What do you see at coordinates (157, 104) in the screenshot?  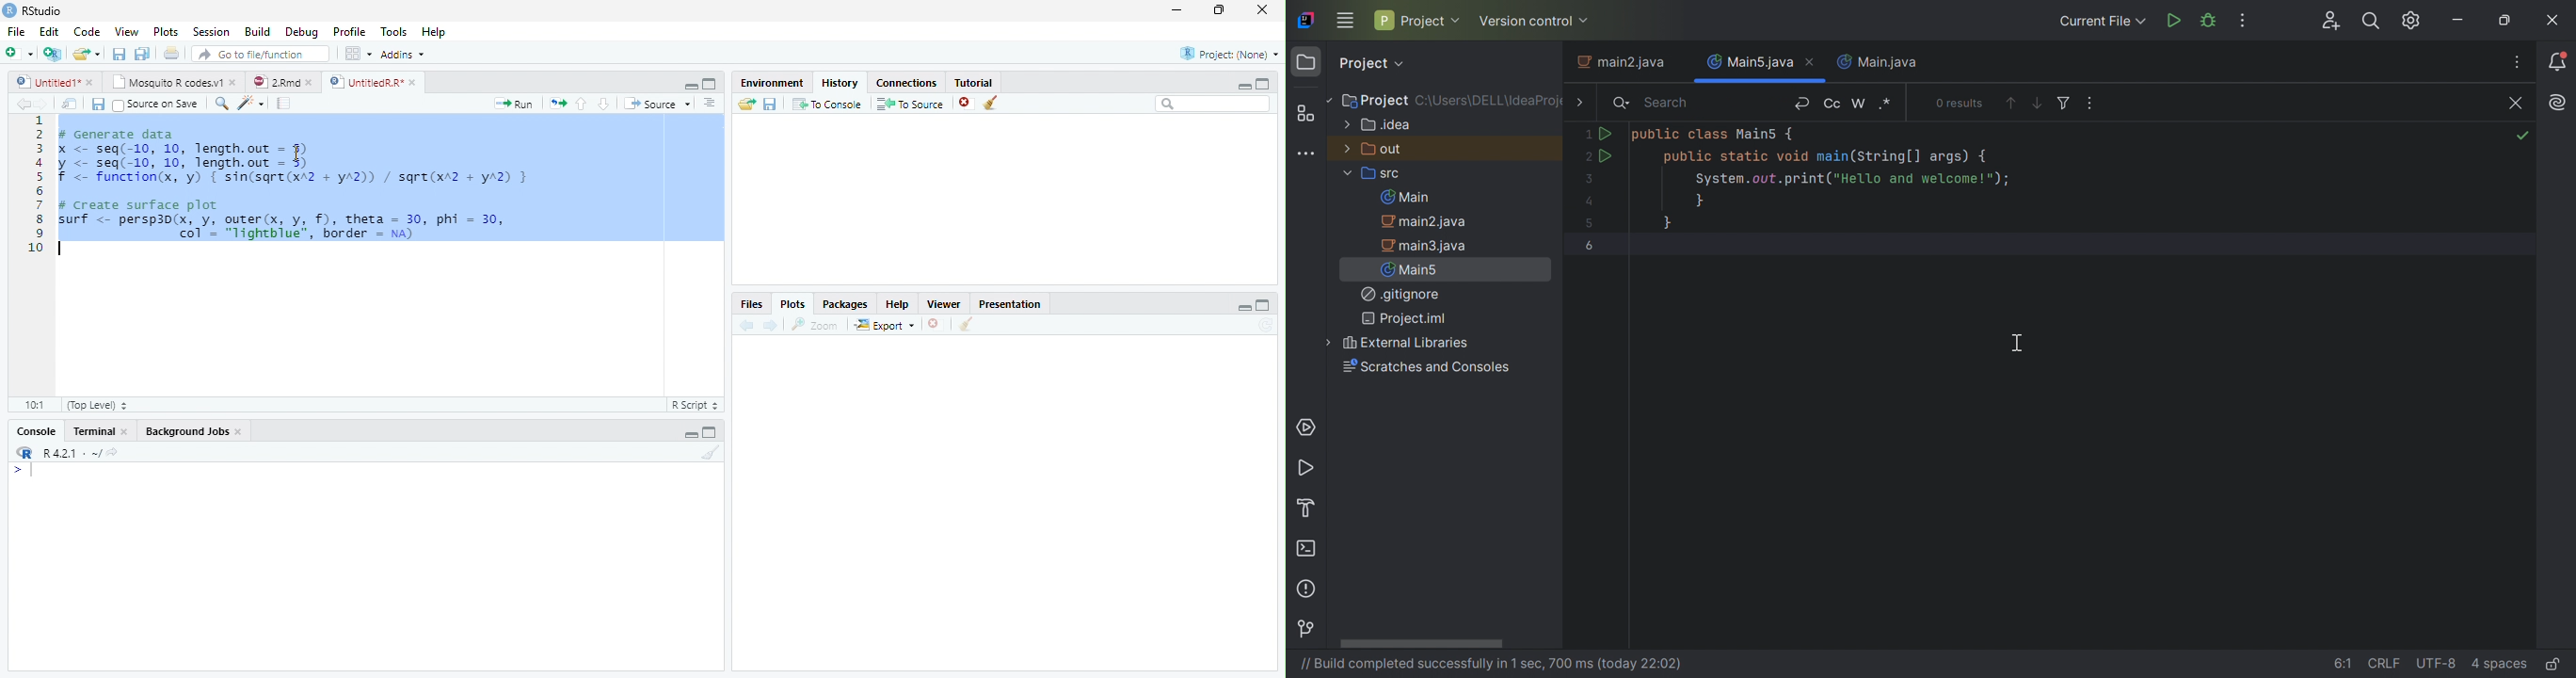 I see `Source on Save` at bounding box center [157, 104].